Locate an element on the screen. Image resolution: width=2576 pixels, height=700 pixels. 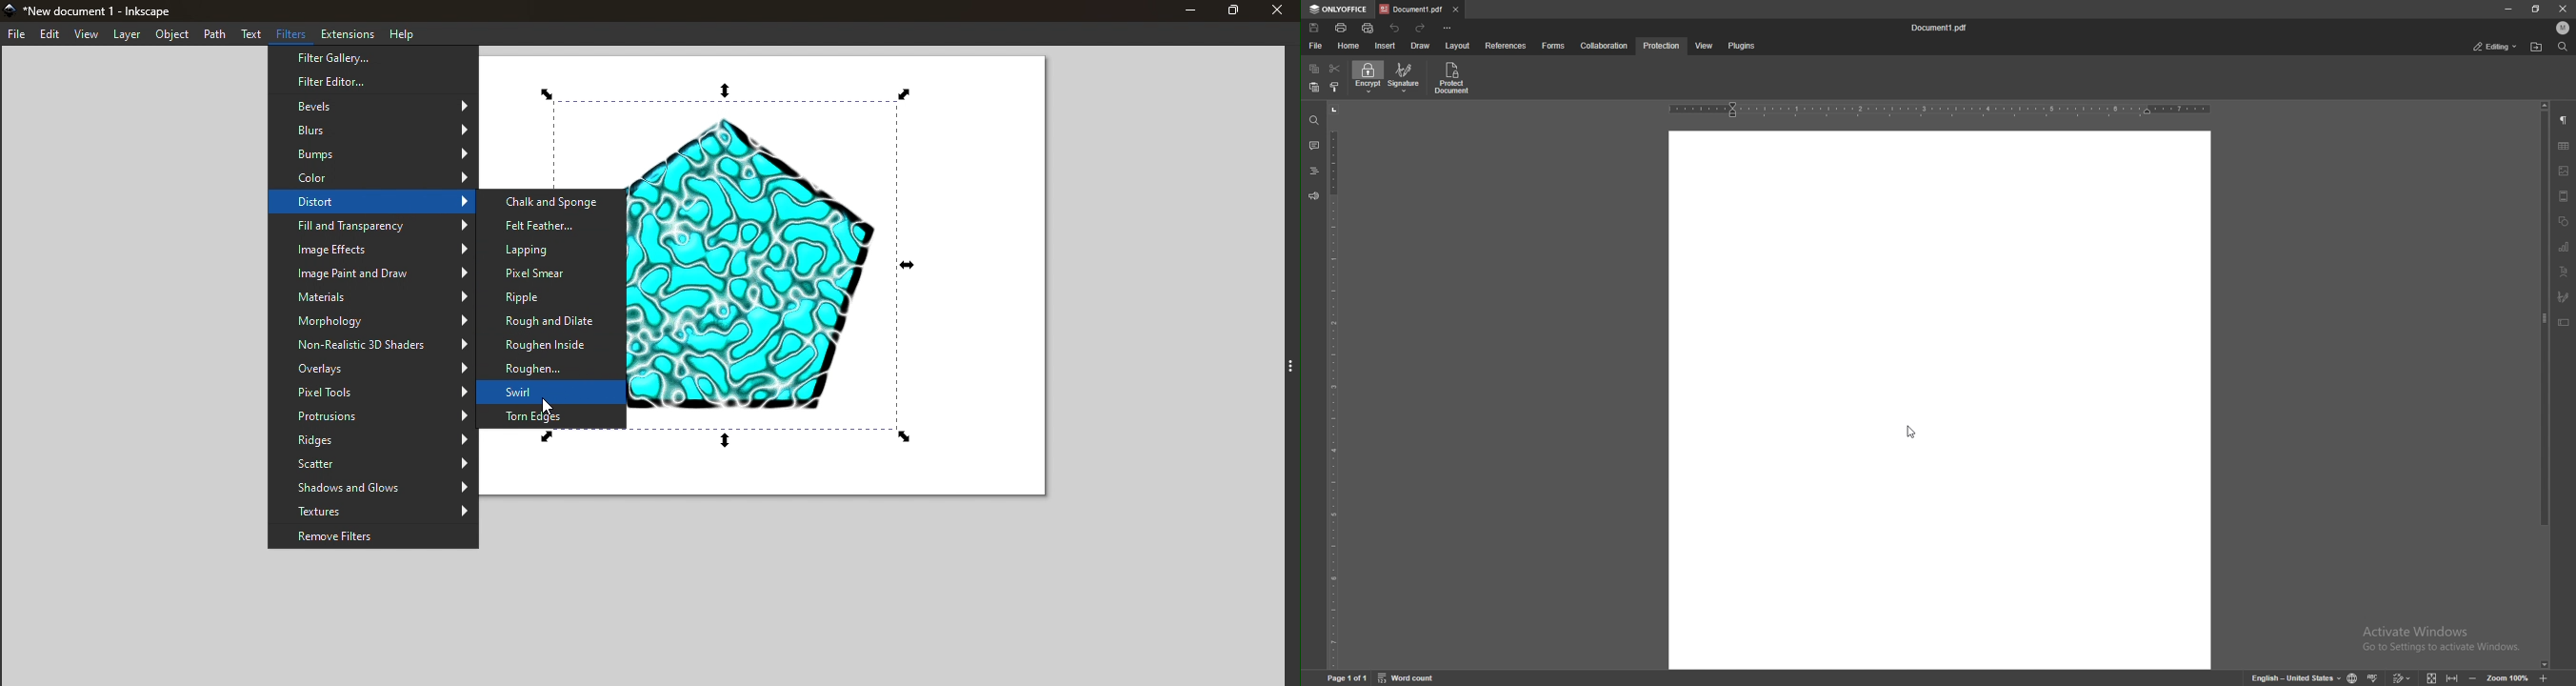
resize is located at coordinates (2538, 9).